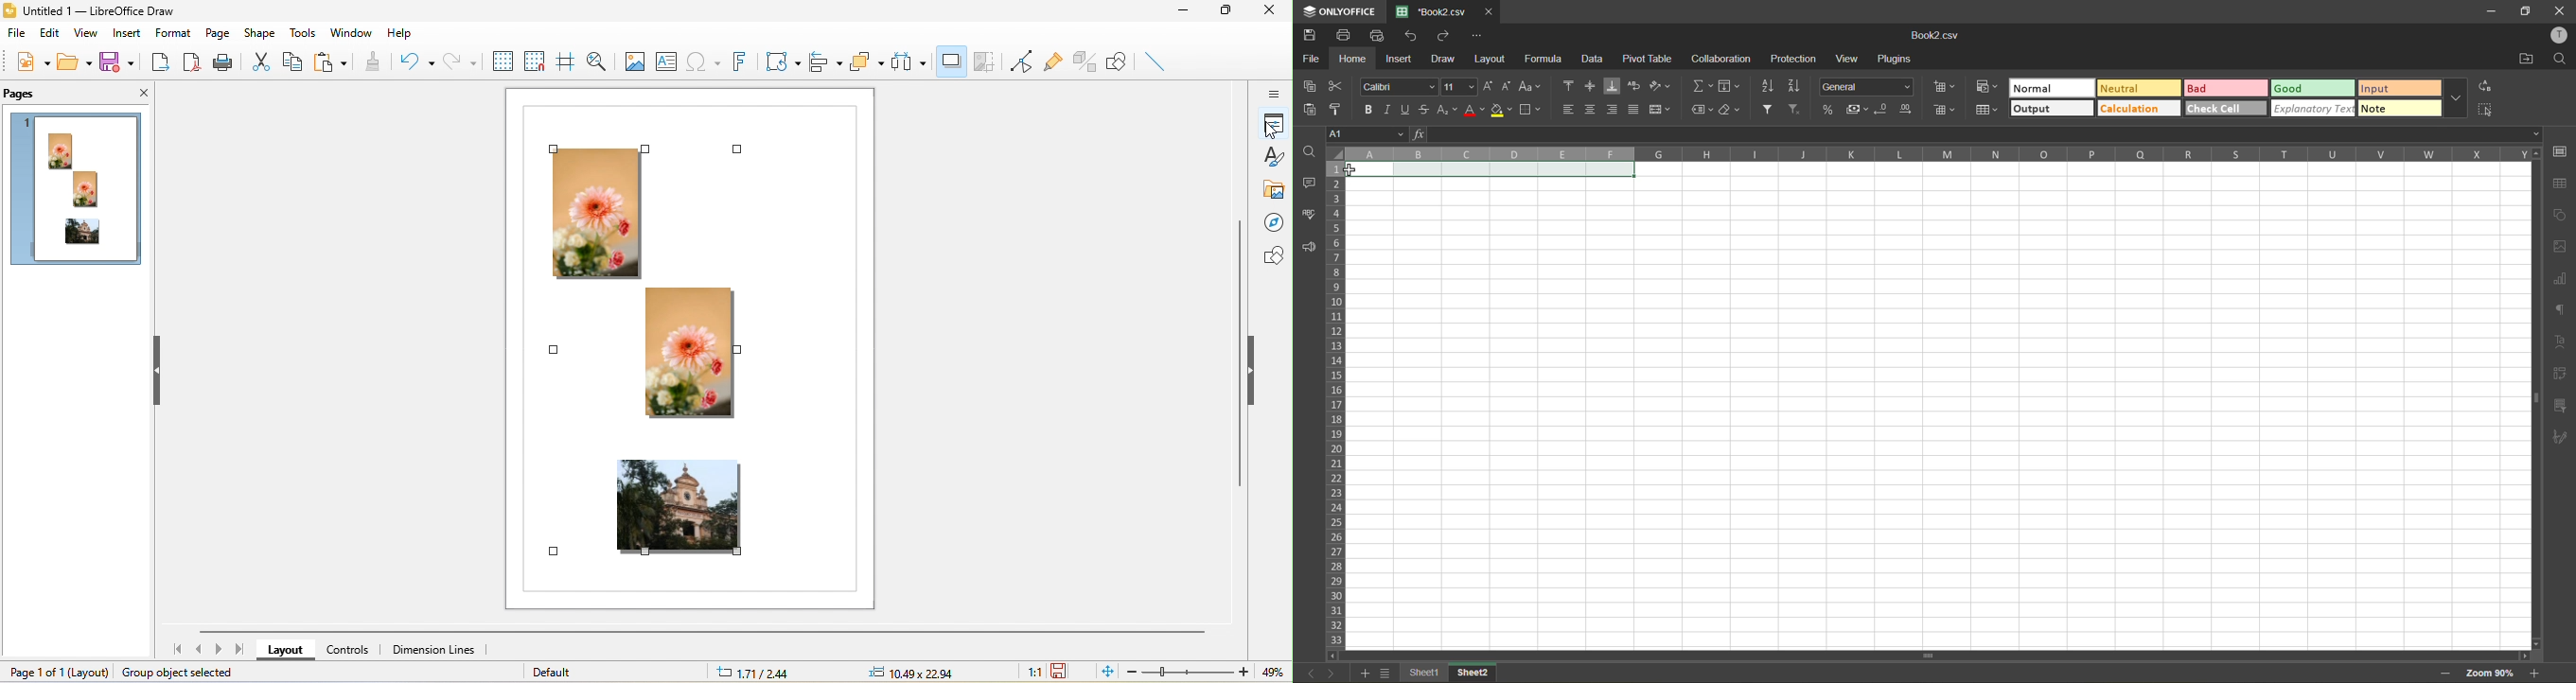 The height and width of the screenshot is (700, 2576). I want to click on open, so click(74, 61).